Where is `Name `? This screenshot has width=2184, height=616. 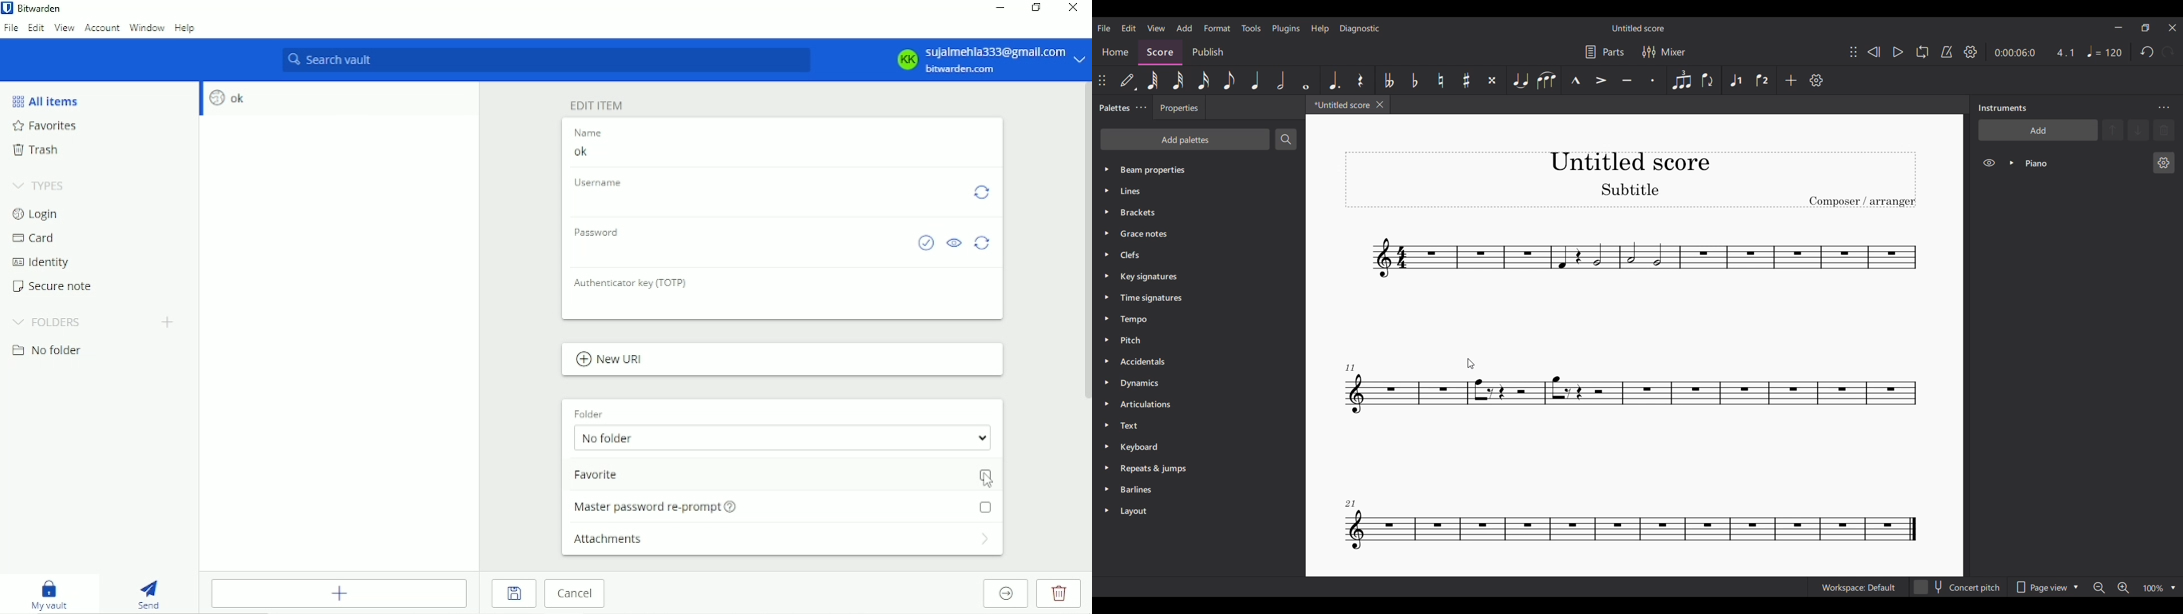
Name  is located at coordinates (592, 133).